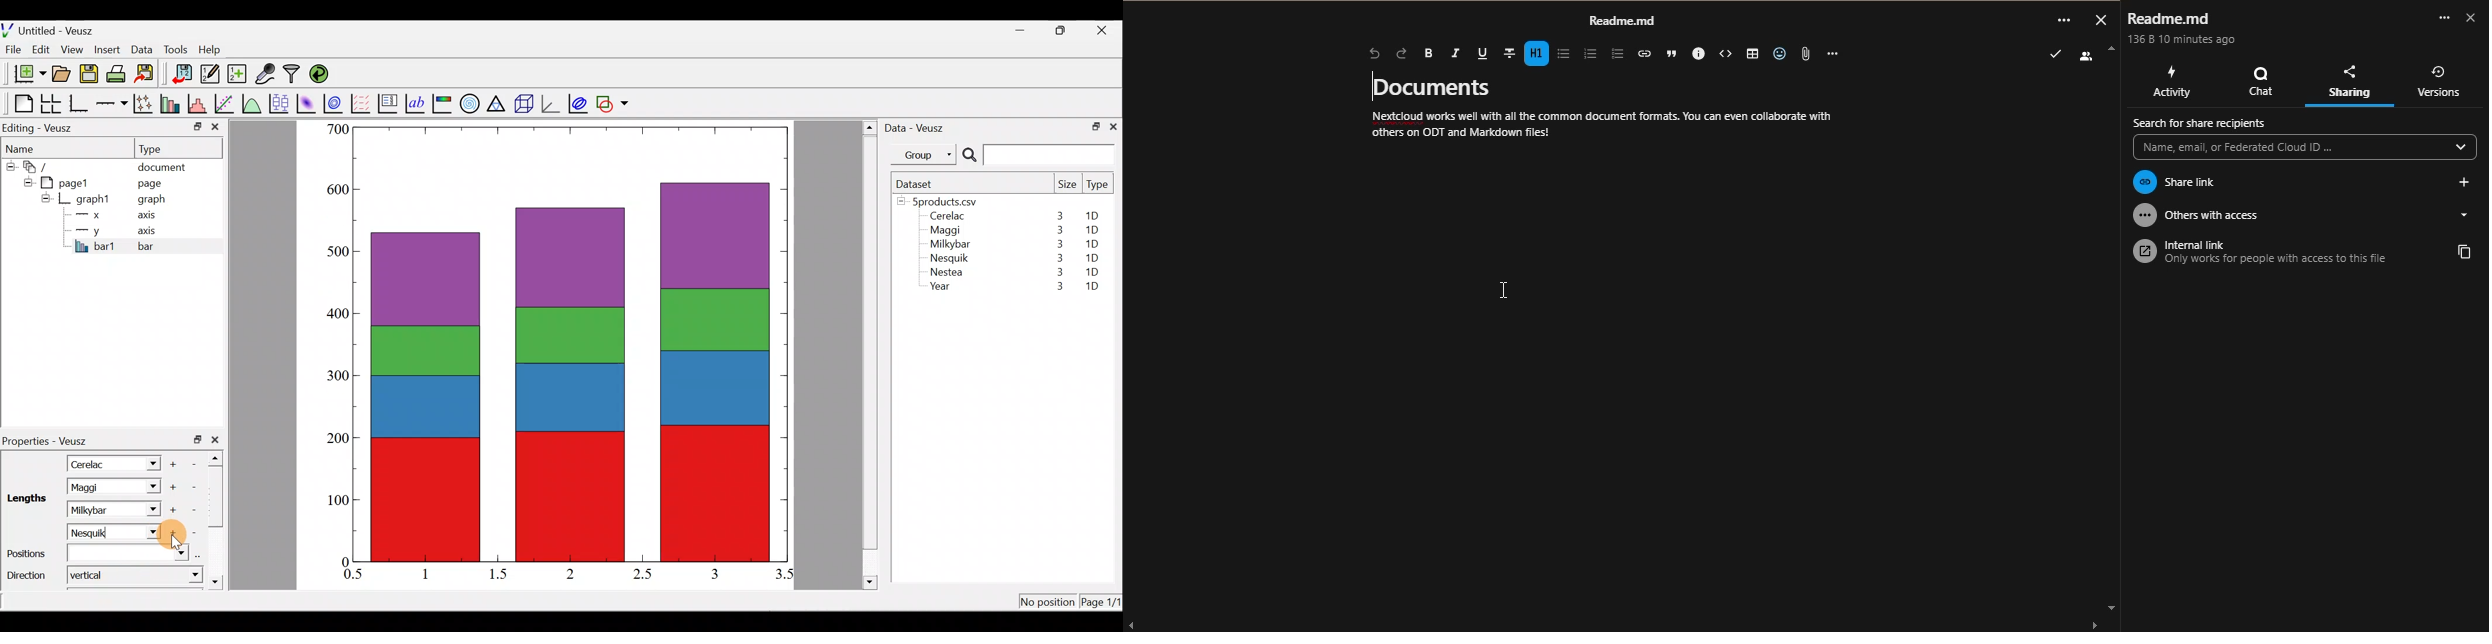 This screenshot has width=2492, height=644. I want to click on Readme.md, so click(2169, 18).